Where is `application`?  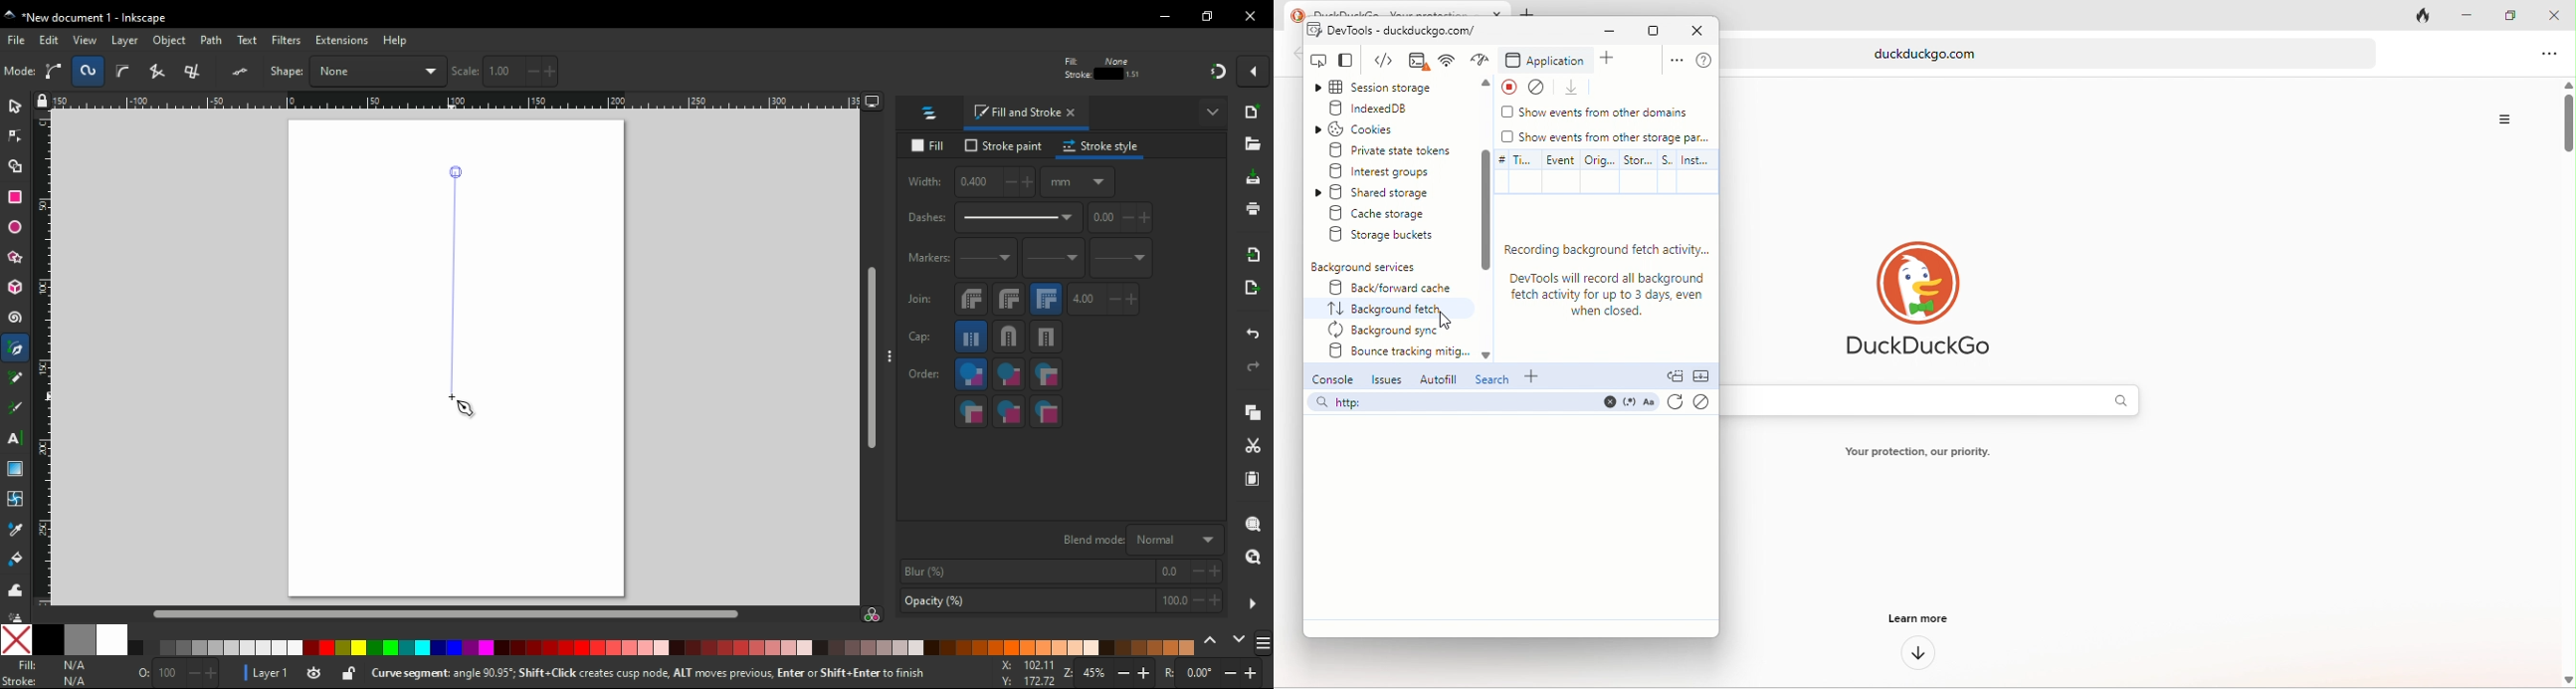 application is located at coordinates (1546, 61).